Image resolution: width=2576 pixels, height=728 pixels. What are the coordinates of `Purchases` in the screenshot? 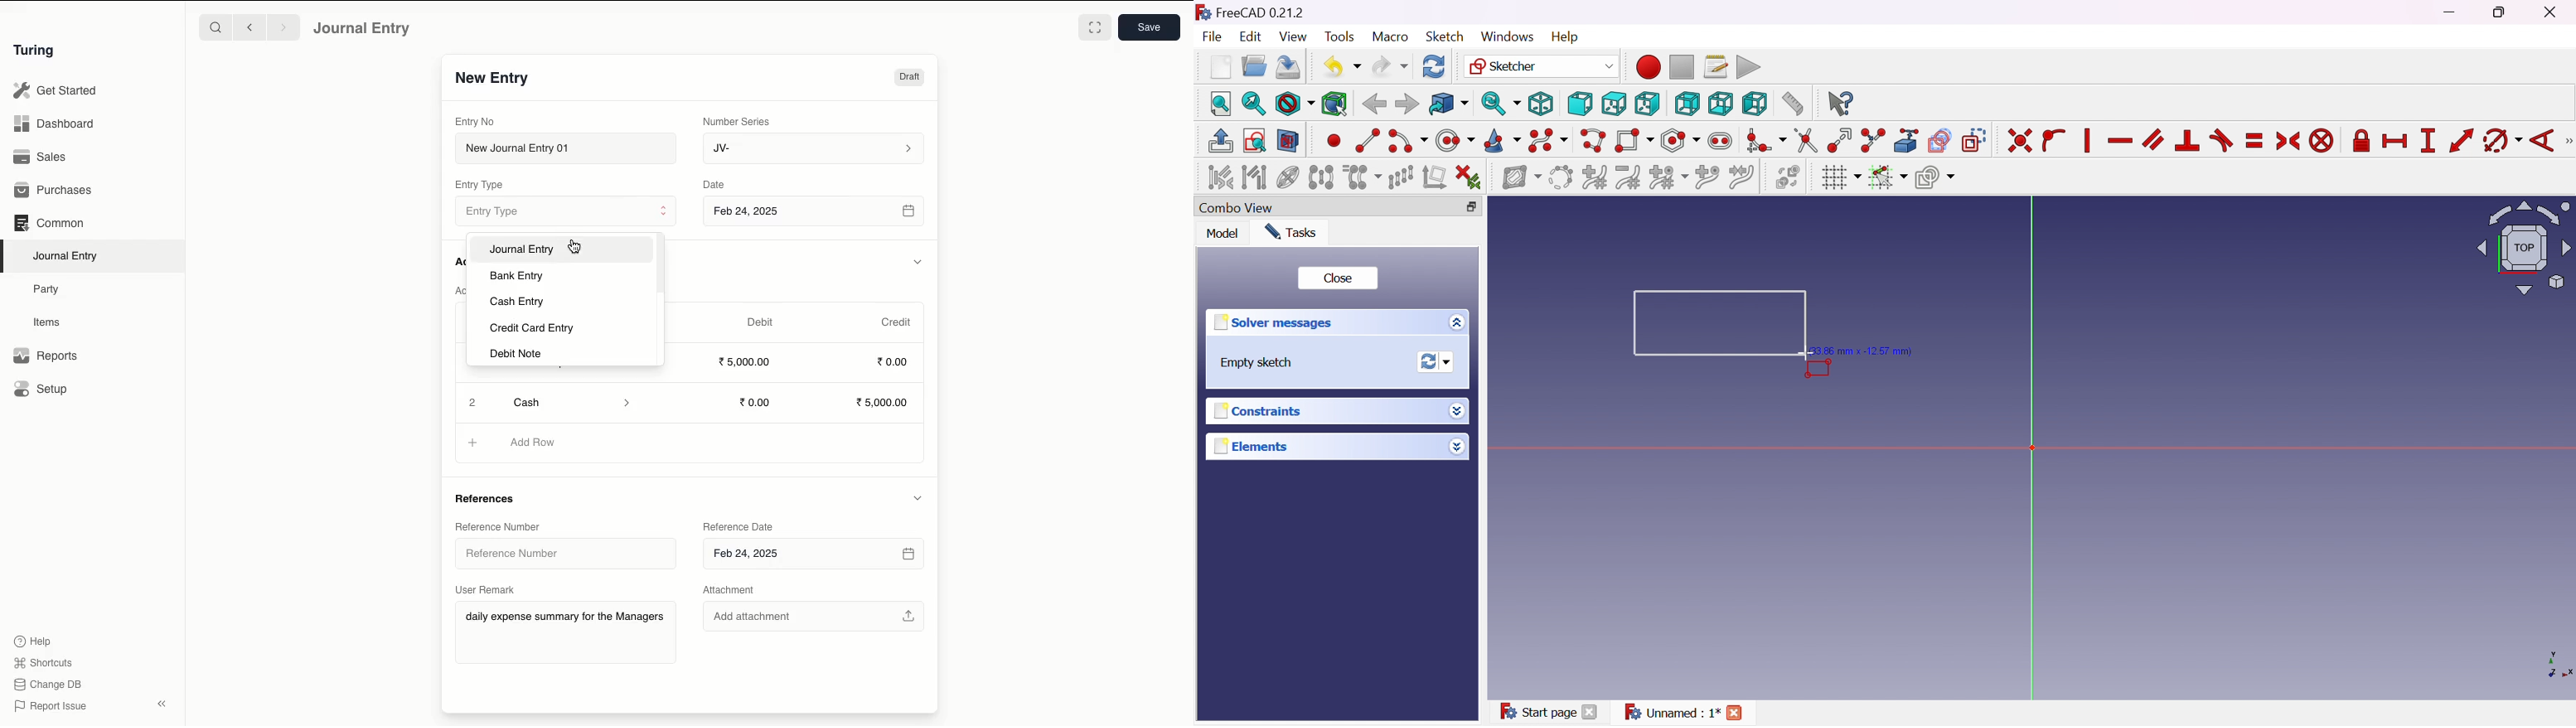 It's located at (54, 191).